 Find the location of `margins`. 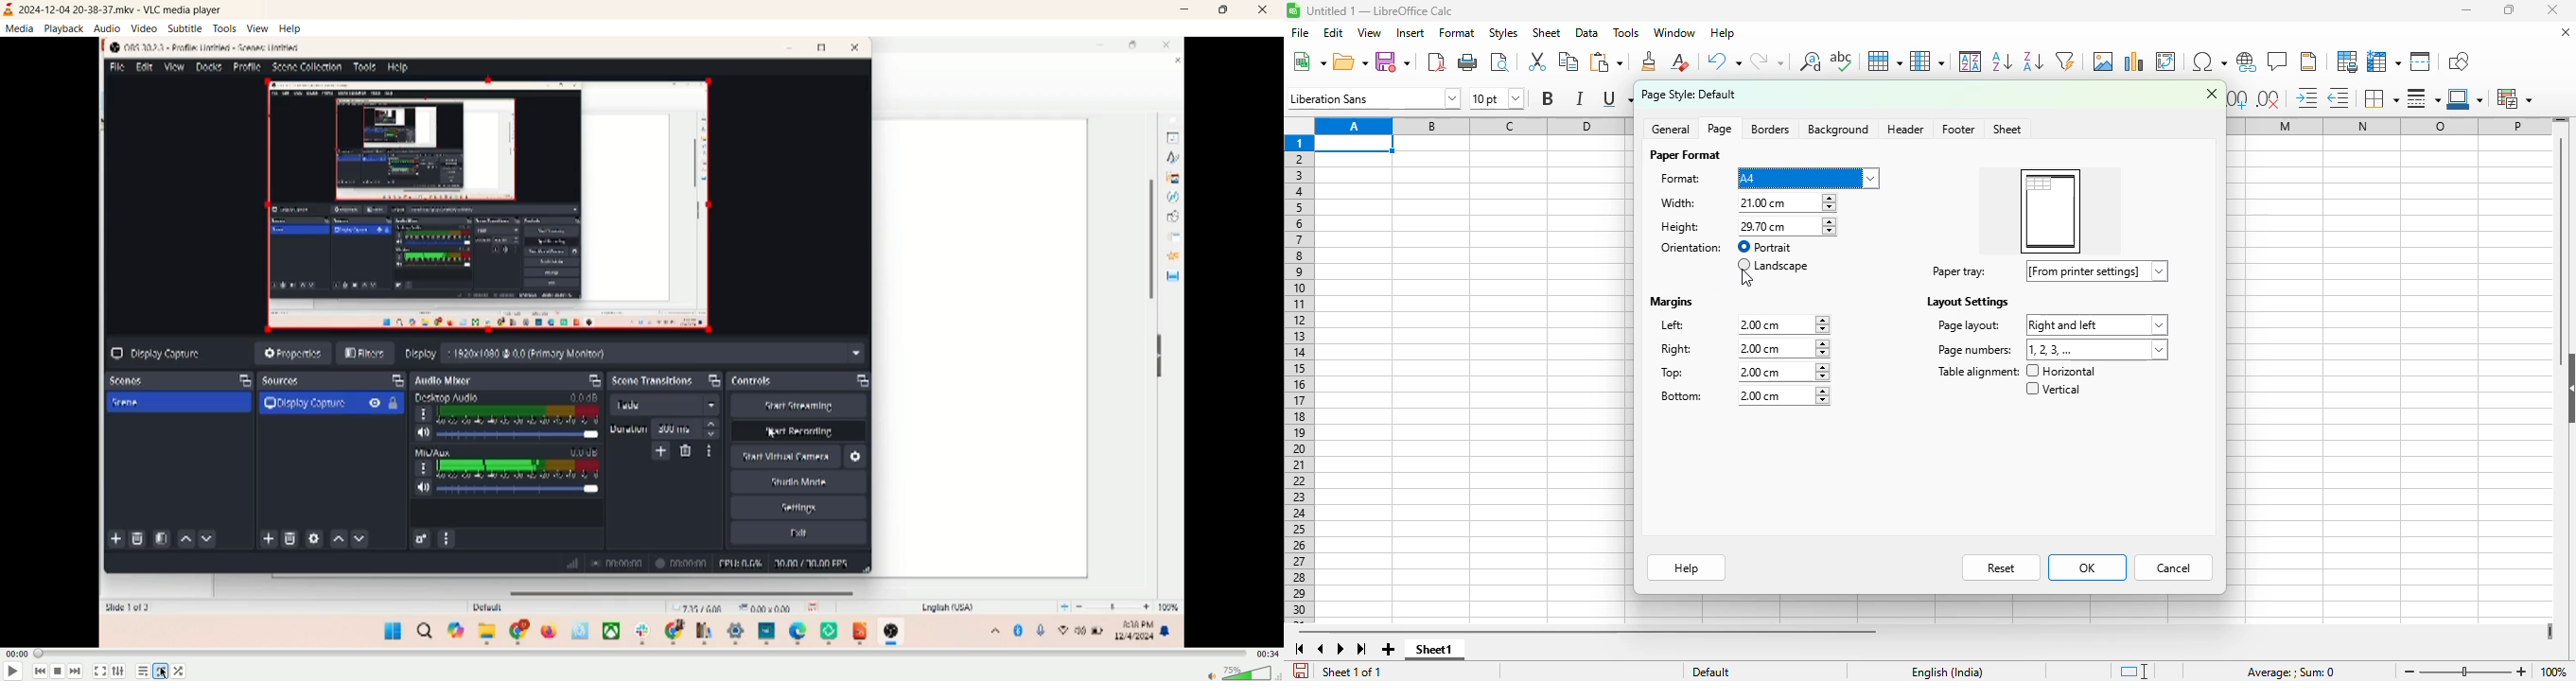

margins is located at coordinates (1673, 303).